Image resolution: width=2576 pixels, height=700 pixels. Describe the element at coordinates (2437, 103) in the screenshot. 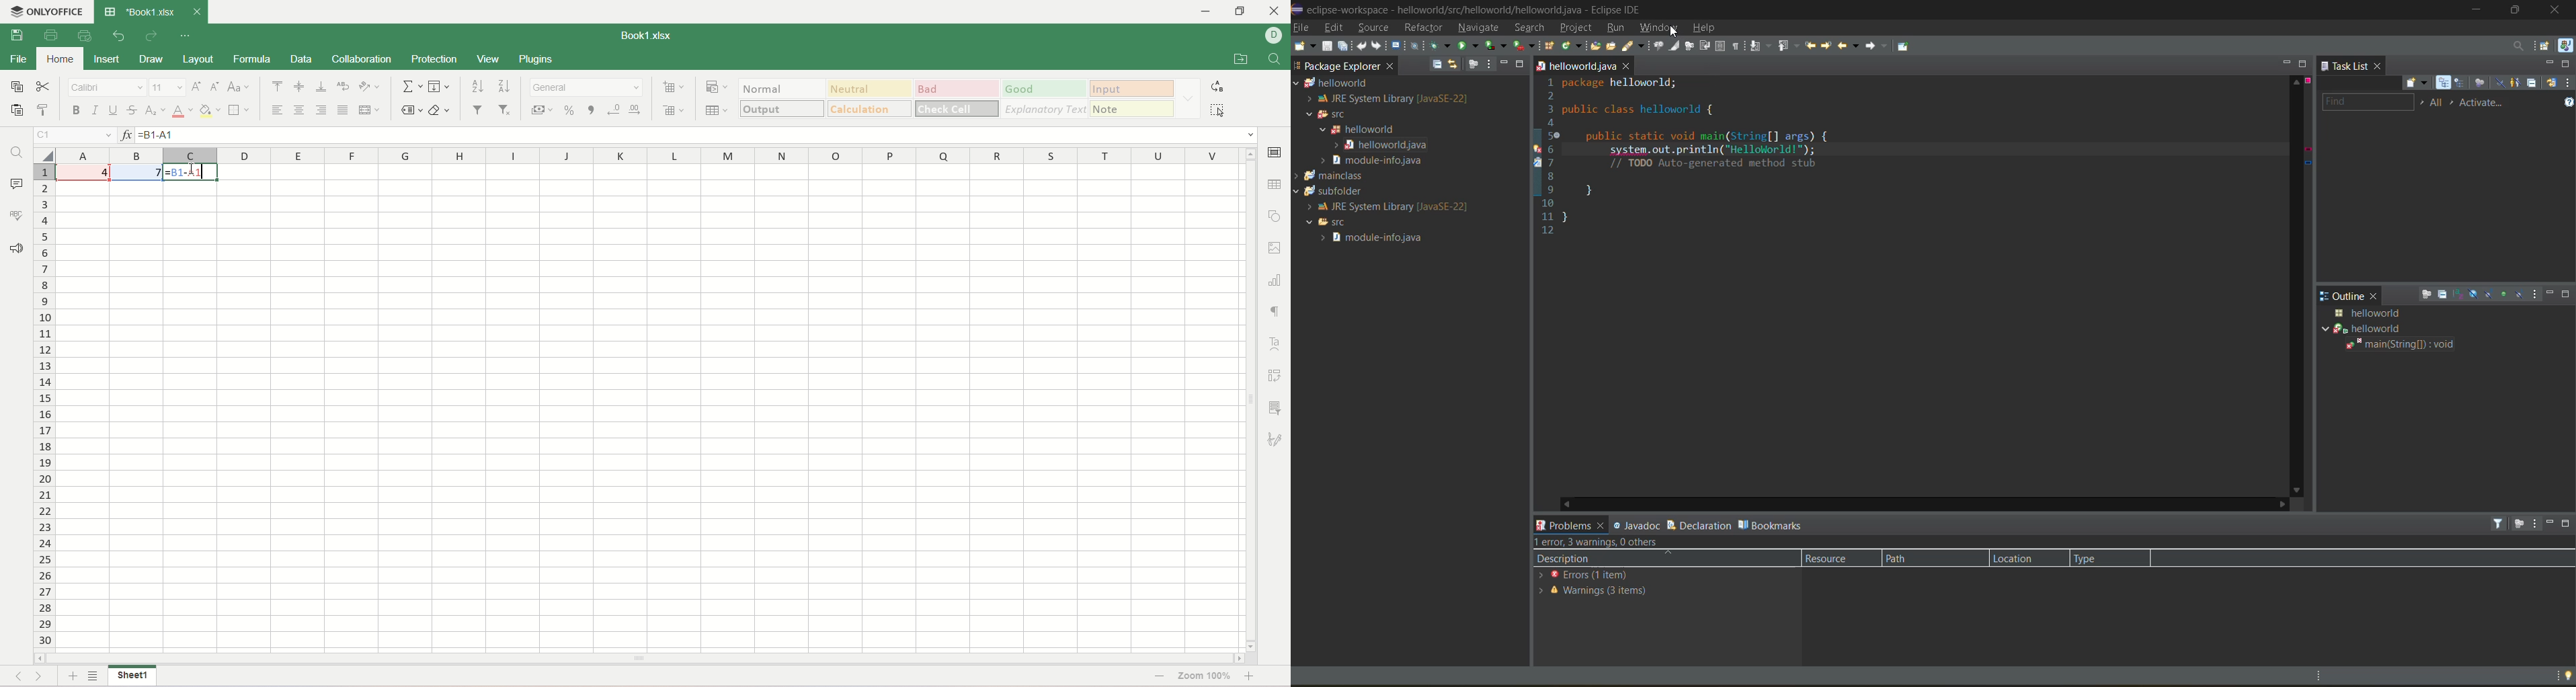

I see `edit task working sets` at that location.